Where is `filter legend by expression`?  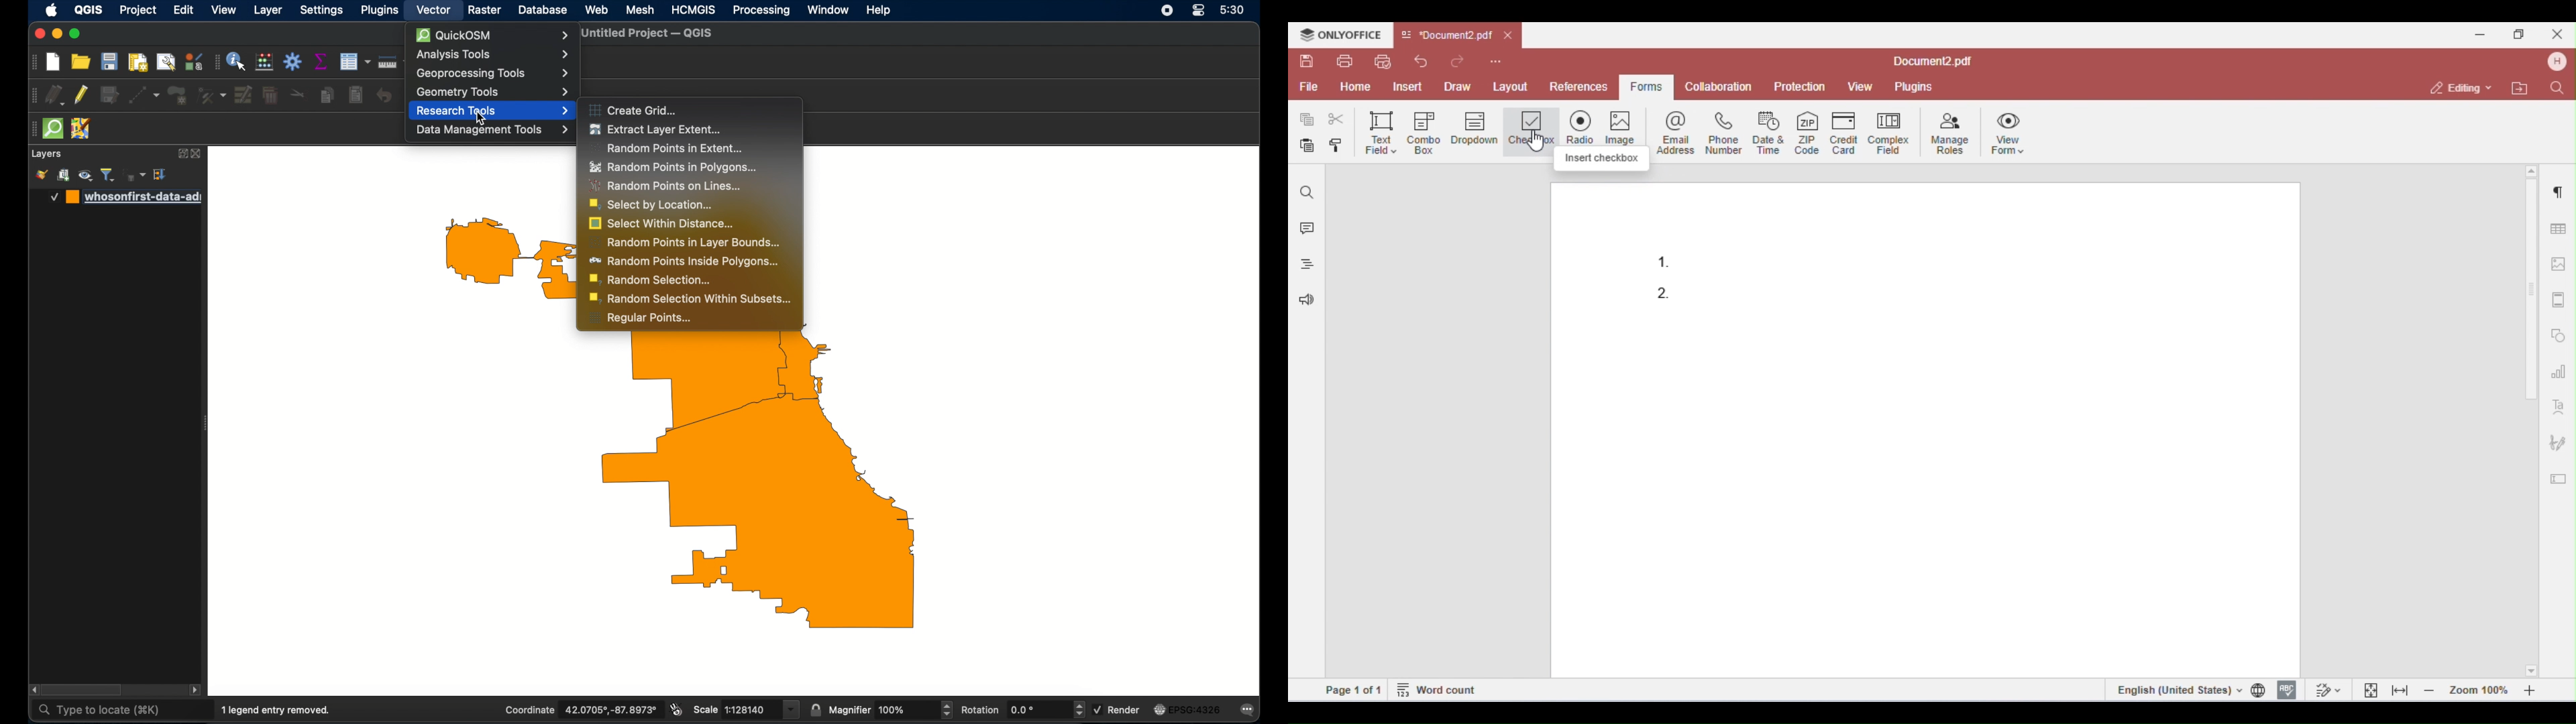 filter legend by expression is located at coordinates (135, 175).